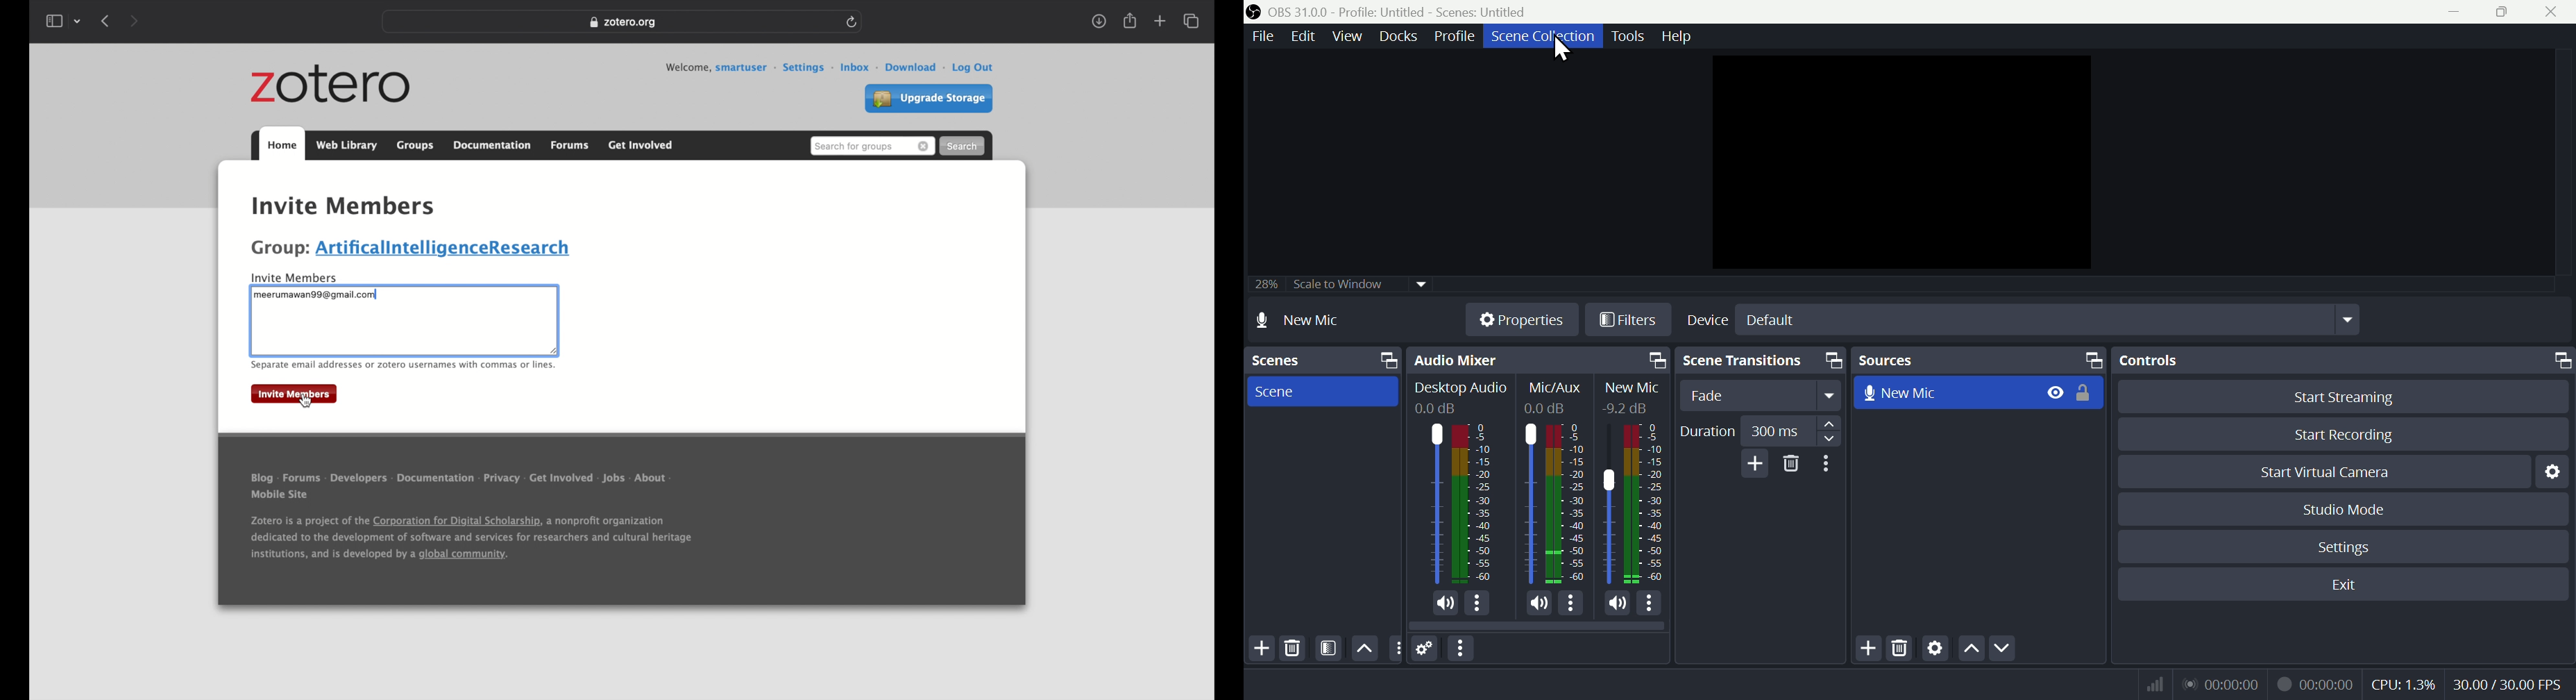  Describe the element at coordinates (374, 329) in the screenshot. I see `Icursor` at that location.